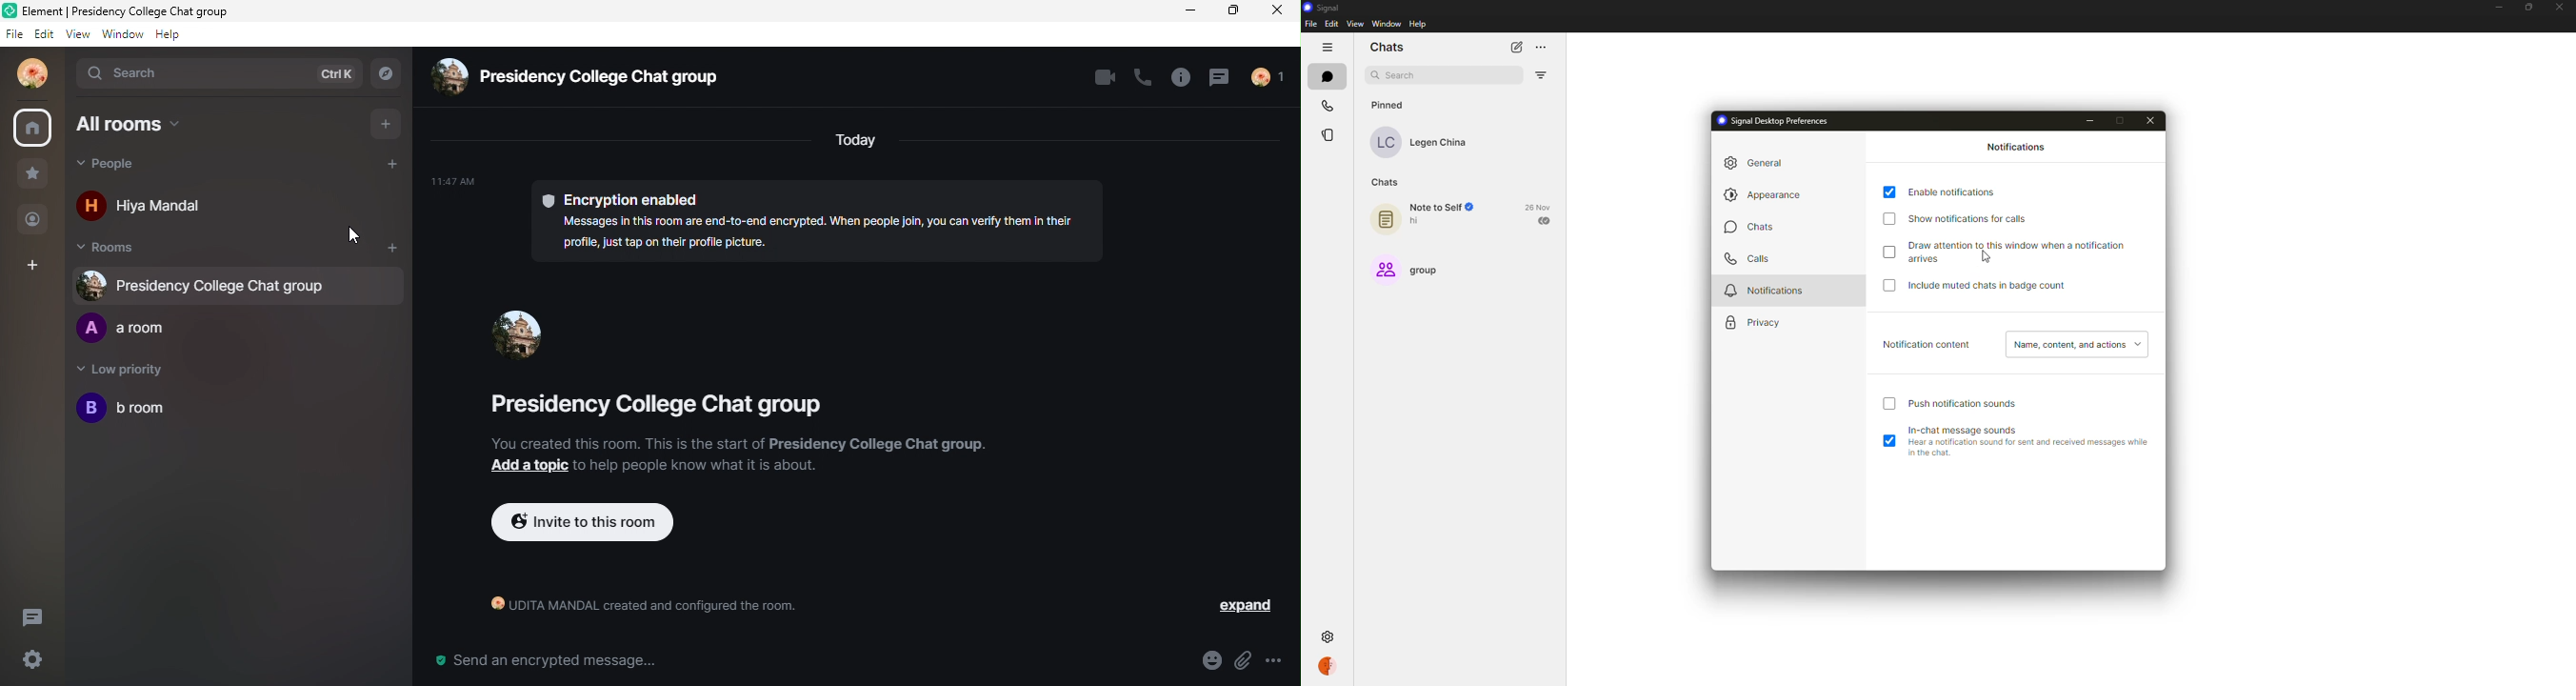  Describe the element at coordinates (1141, 80) in the screenshot. I see `voice call` at that location.